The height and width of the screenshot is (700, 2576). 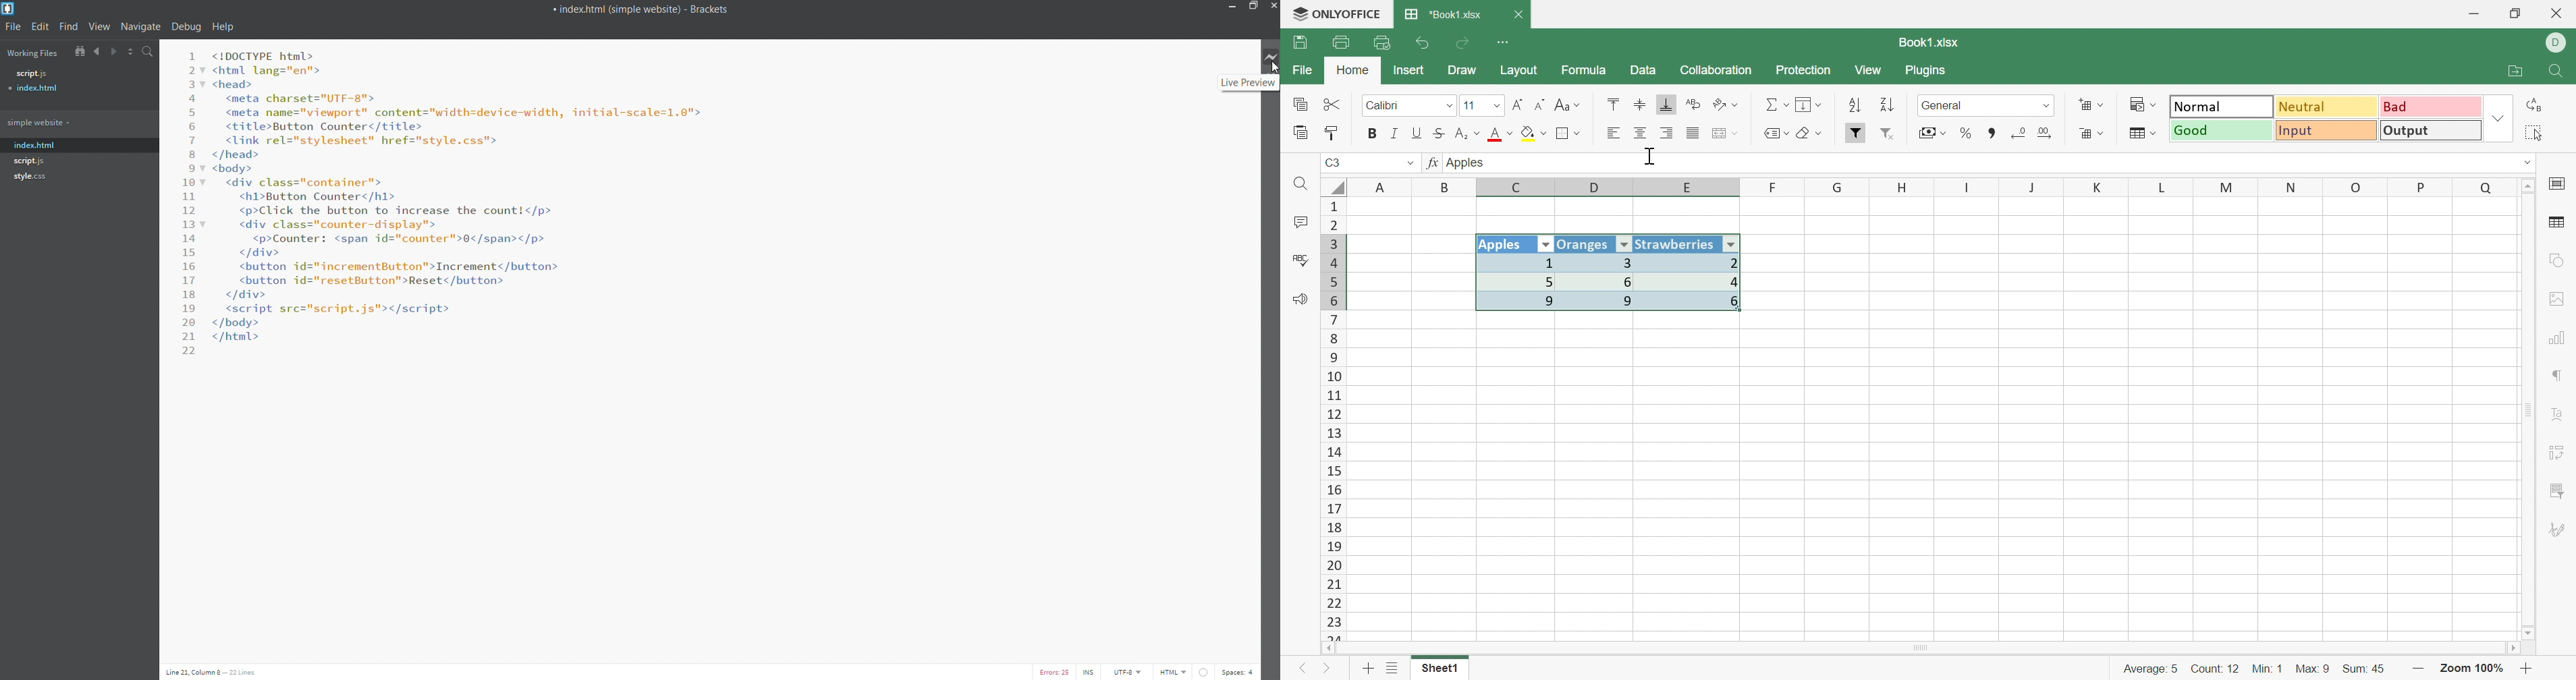 I want to click on Customize quick access toolbar, so click(x=1504, y=40).